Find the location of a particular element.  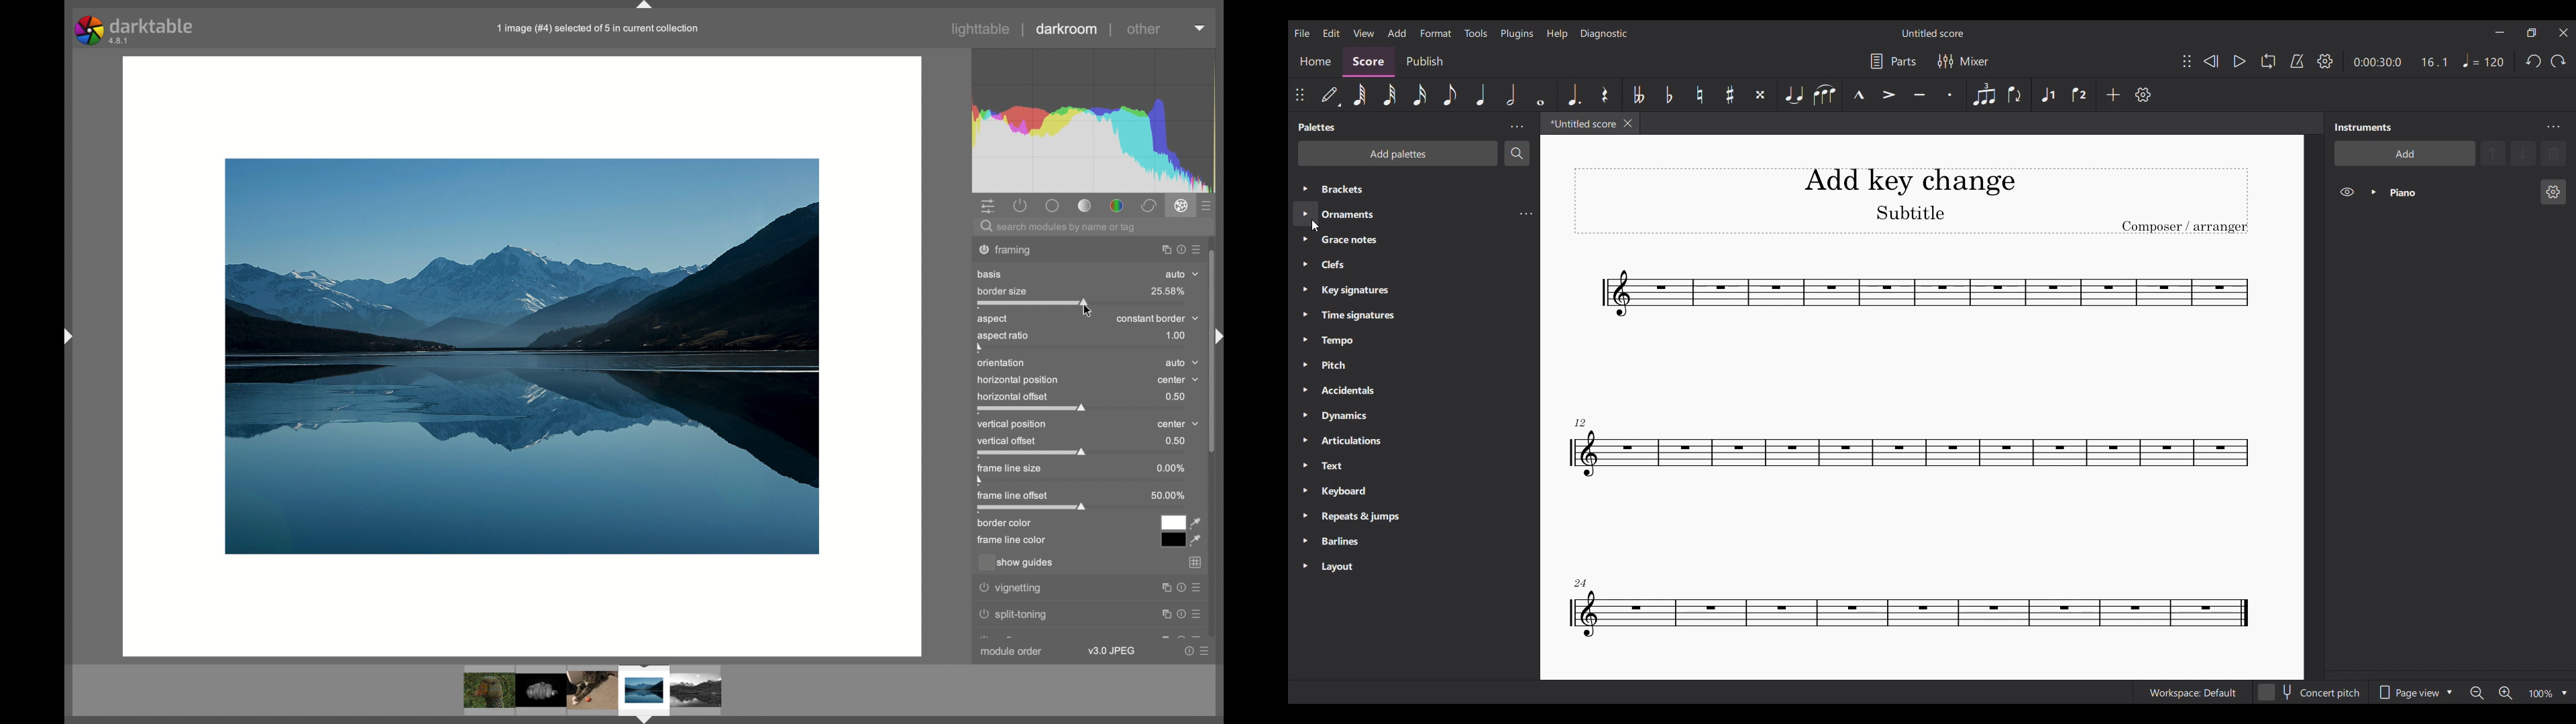

black color is located at coordinates (1171, 540).